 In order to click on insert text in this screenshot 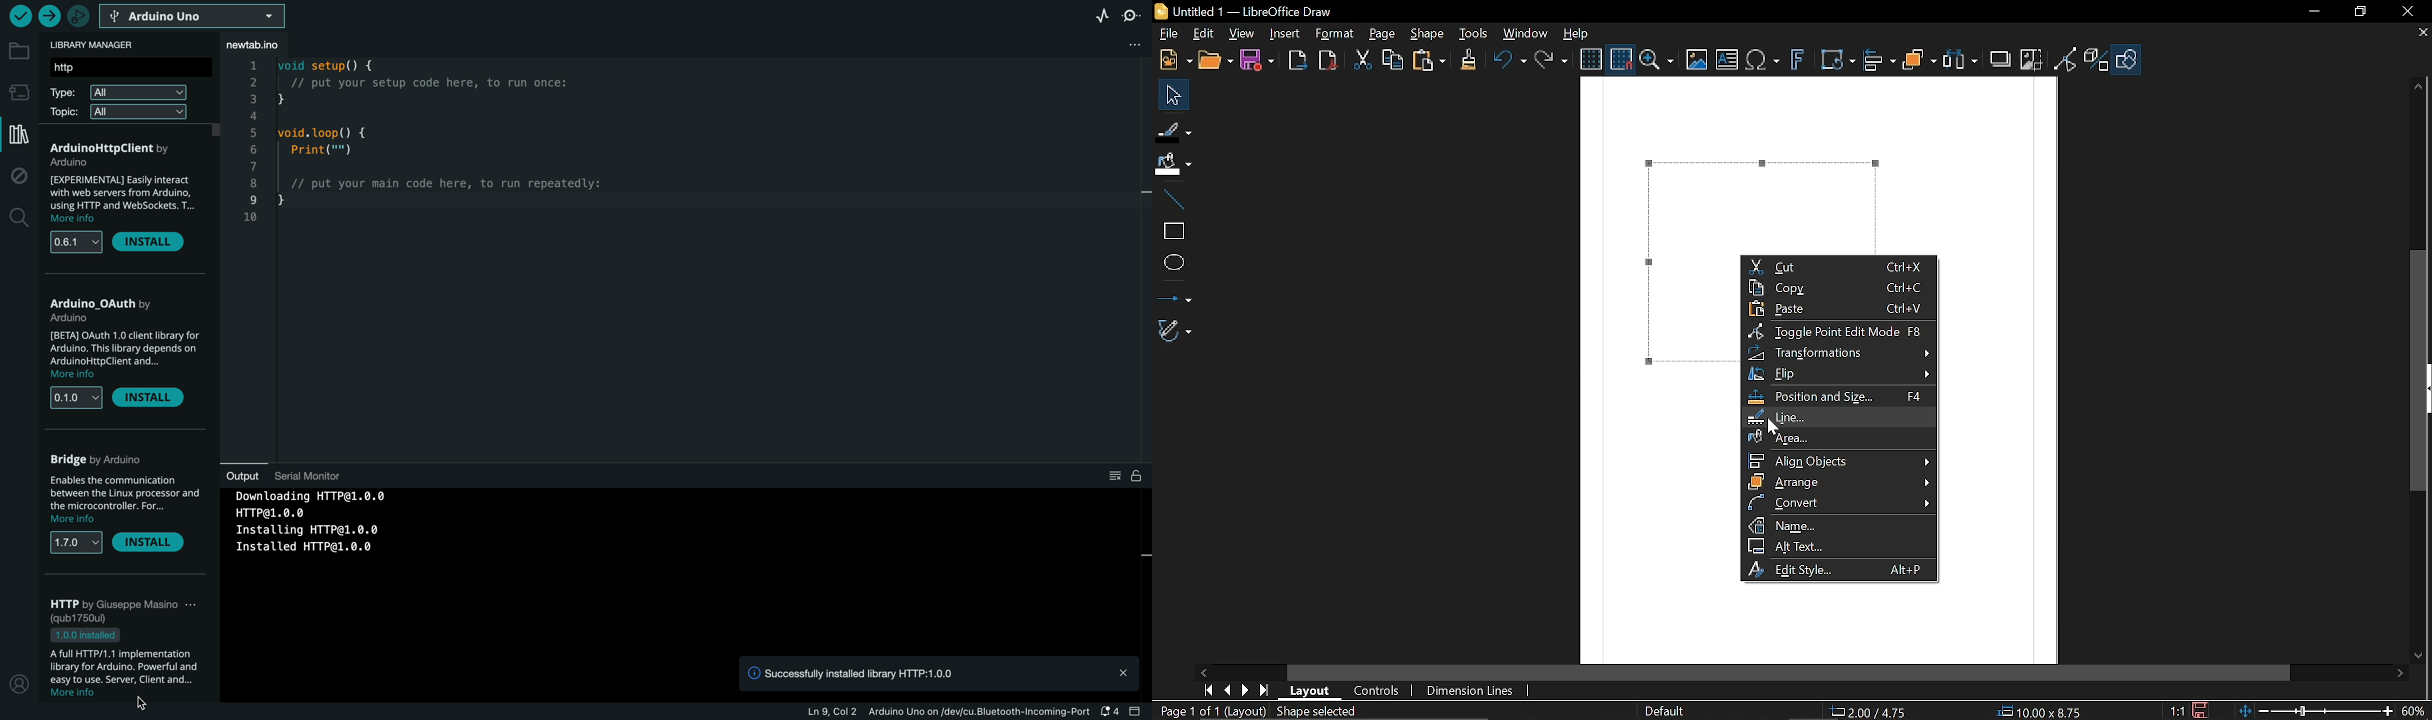, I will do `click(1727, 61)`.